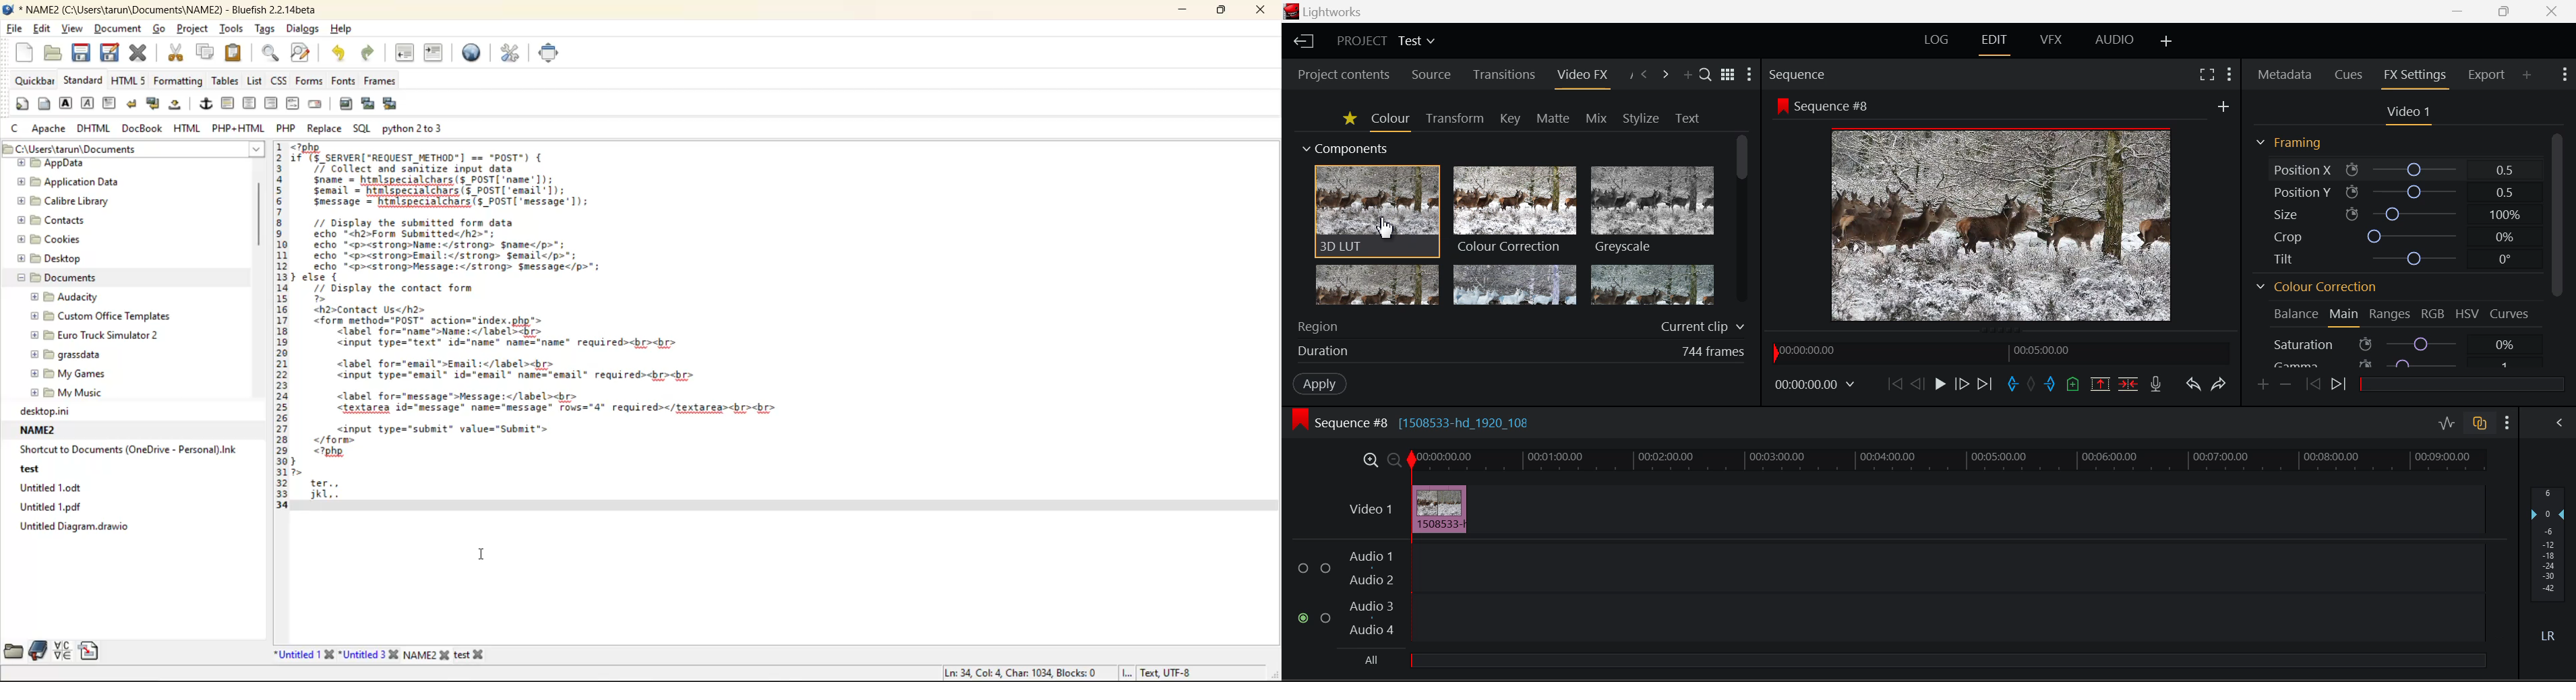  What do you see at coordinates (1985, 386) in the screenshot?
I see `To End` at bounding box center [1985, 386].